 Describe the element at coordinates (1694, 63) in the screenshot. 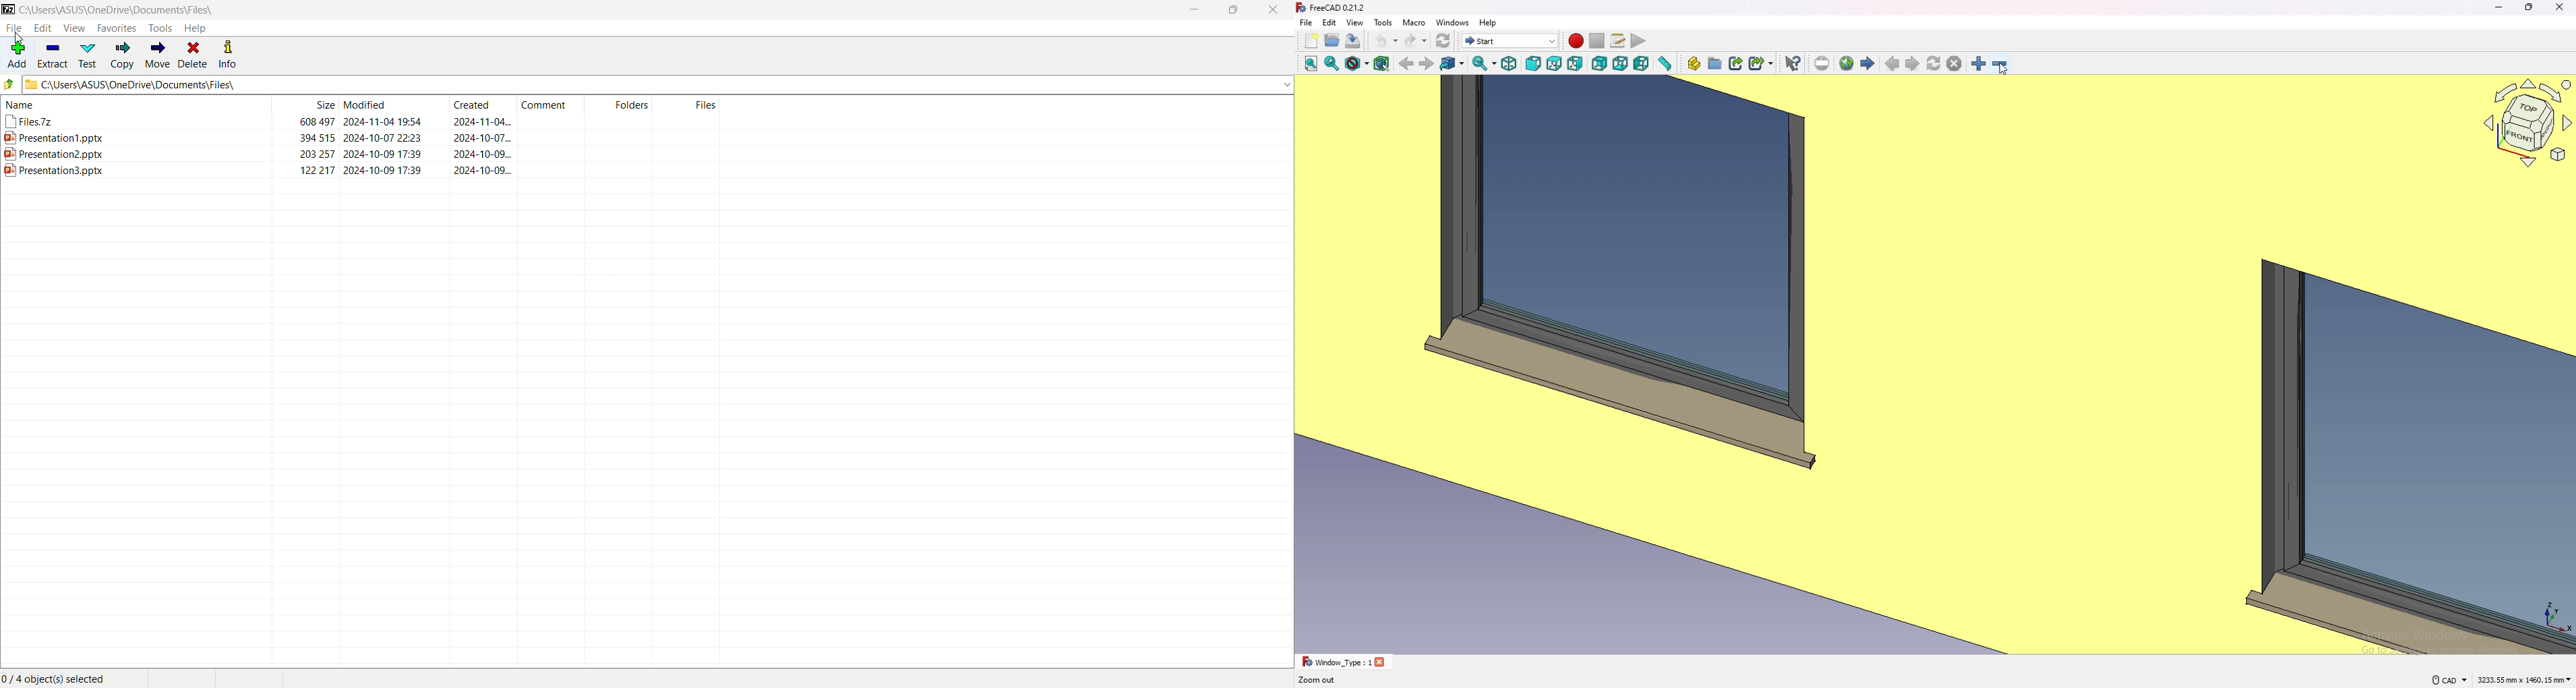

I see `create part` at that location.